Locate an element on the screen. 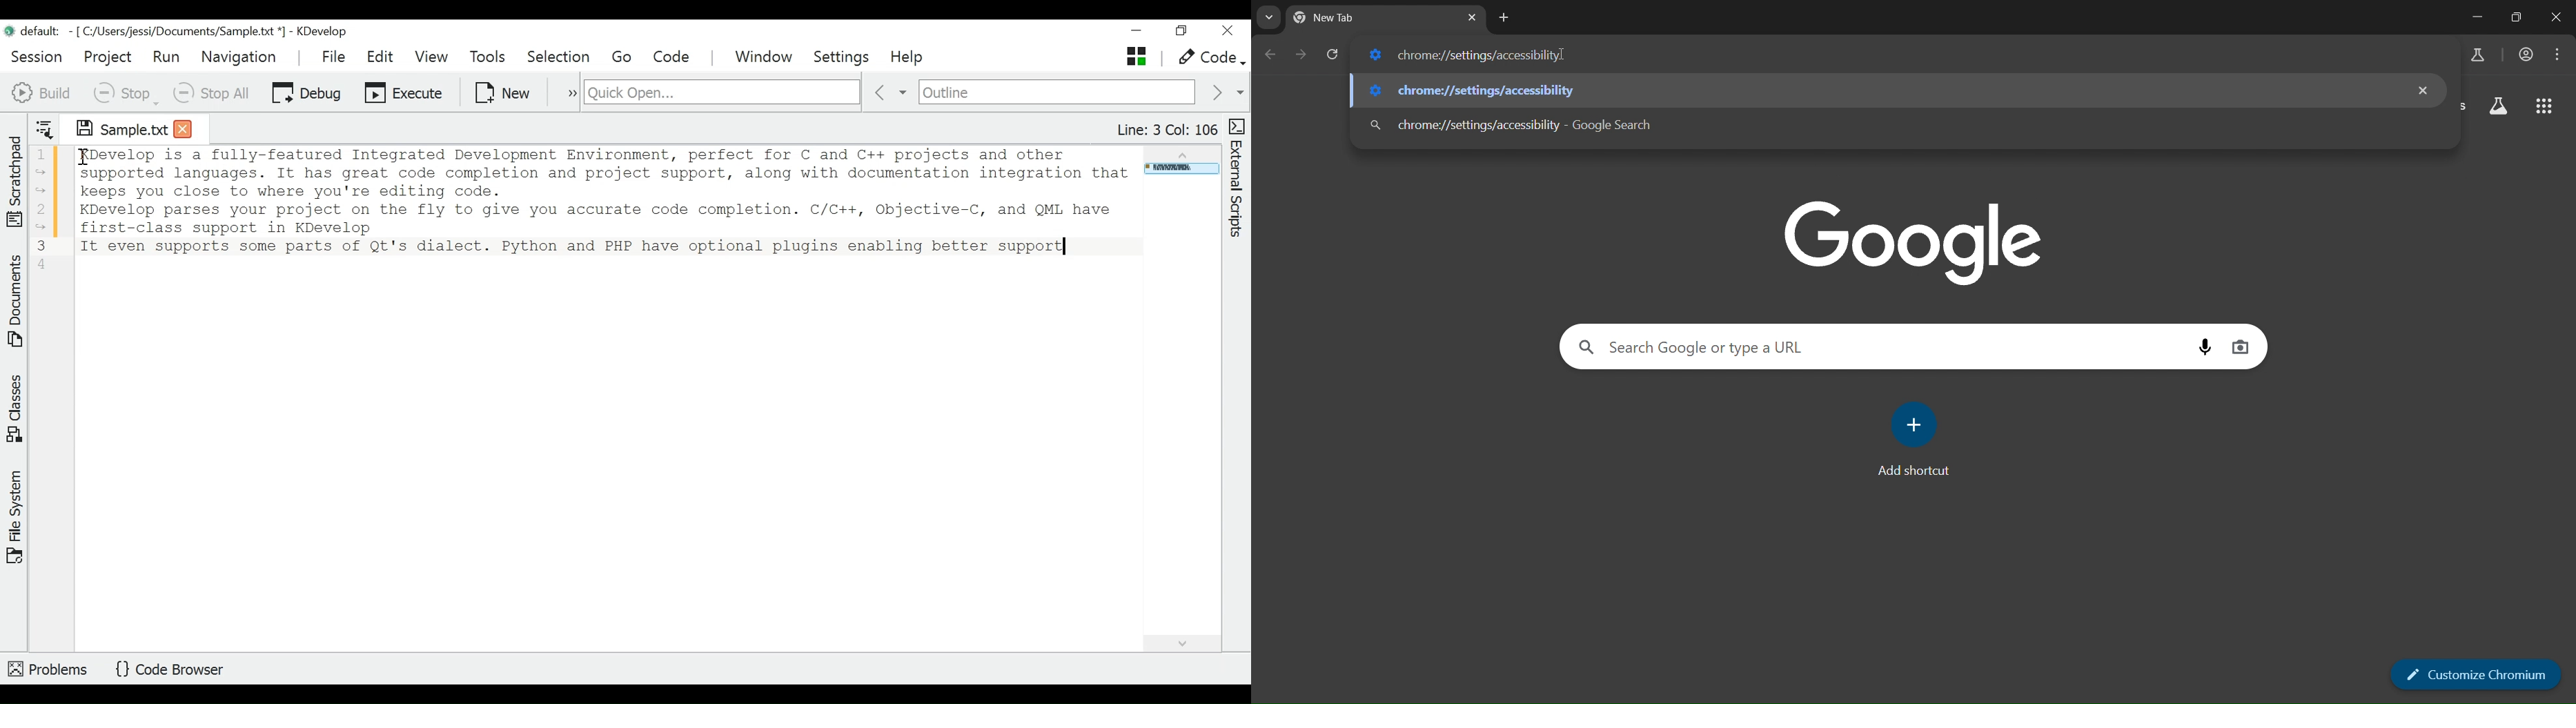  menu is located at coordinates (2559, 55).